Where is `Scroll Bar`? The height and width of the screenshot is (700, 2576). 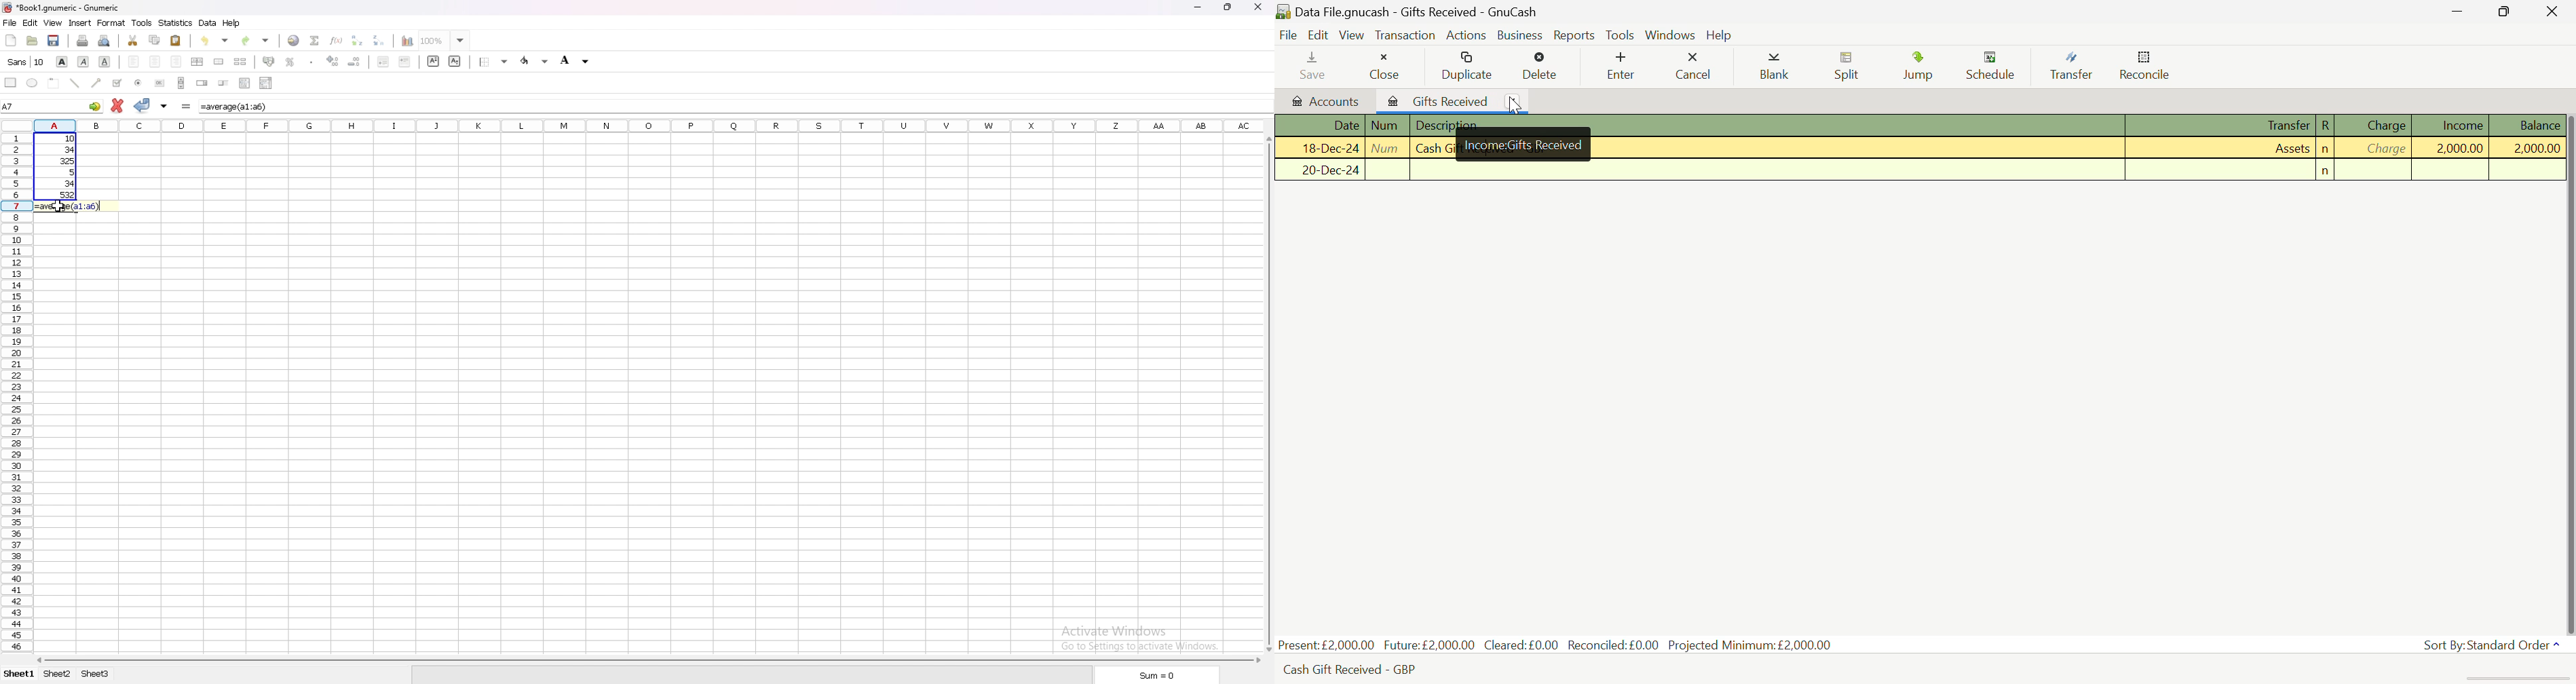
Scroll Bar is located at coordinates (2568, 369).